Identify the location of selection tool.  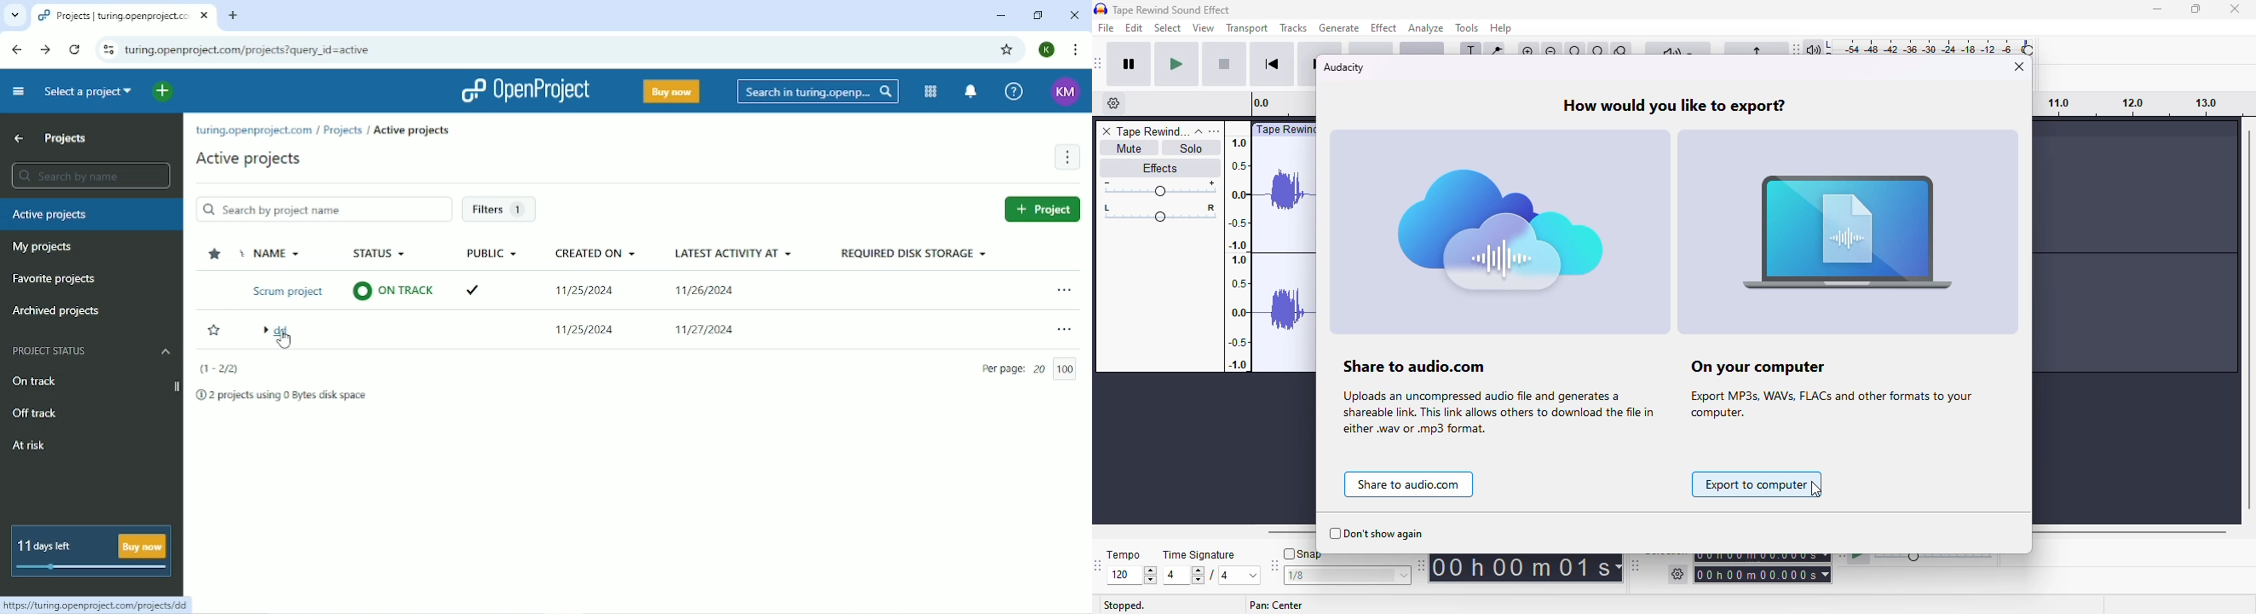
(1471, 52).